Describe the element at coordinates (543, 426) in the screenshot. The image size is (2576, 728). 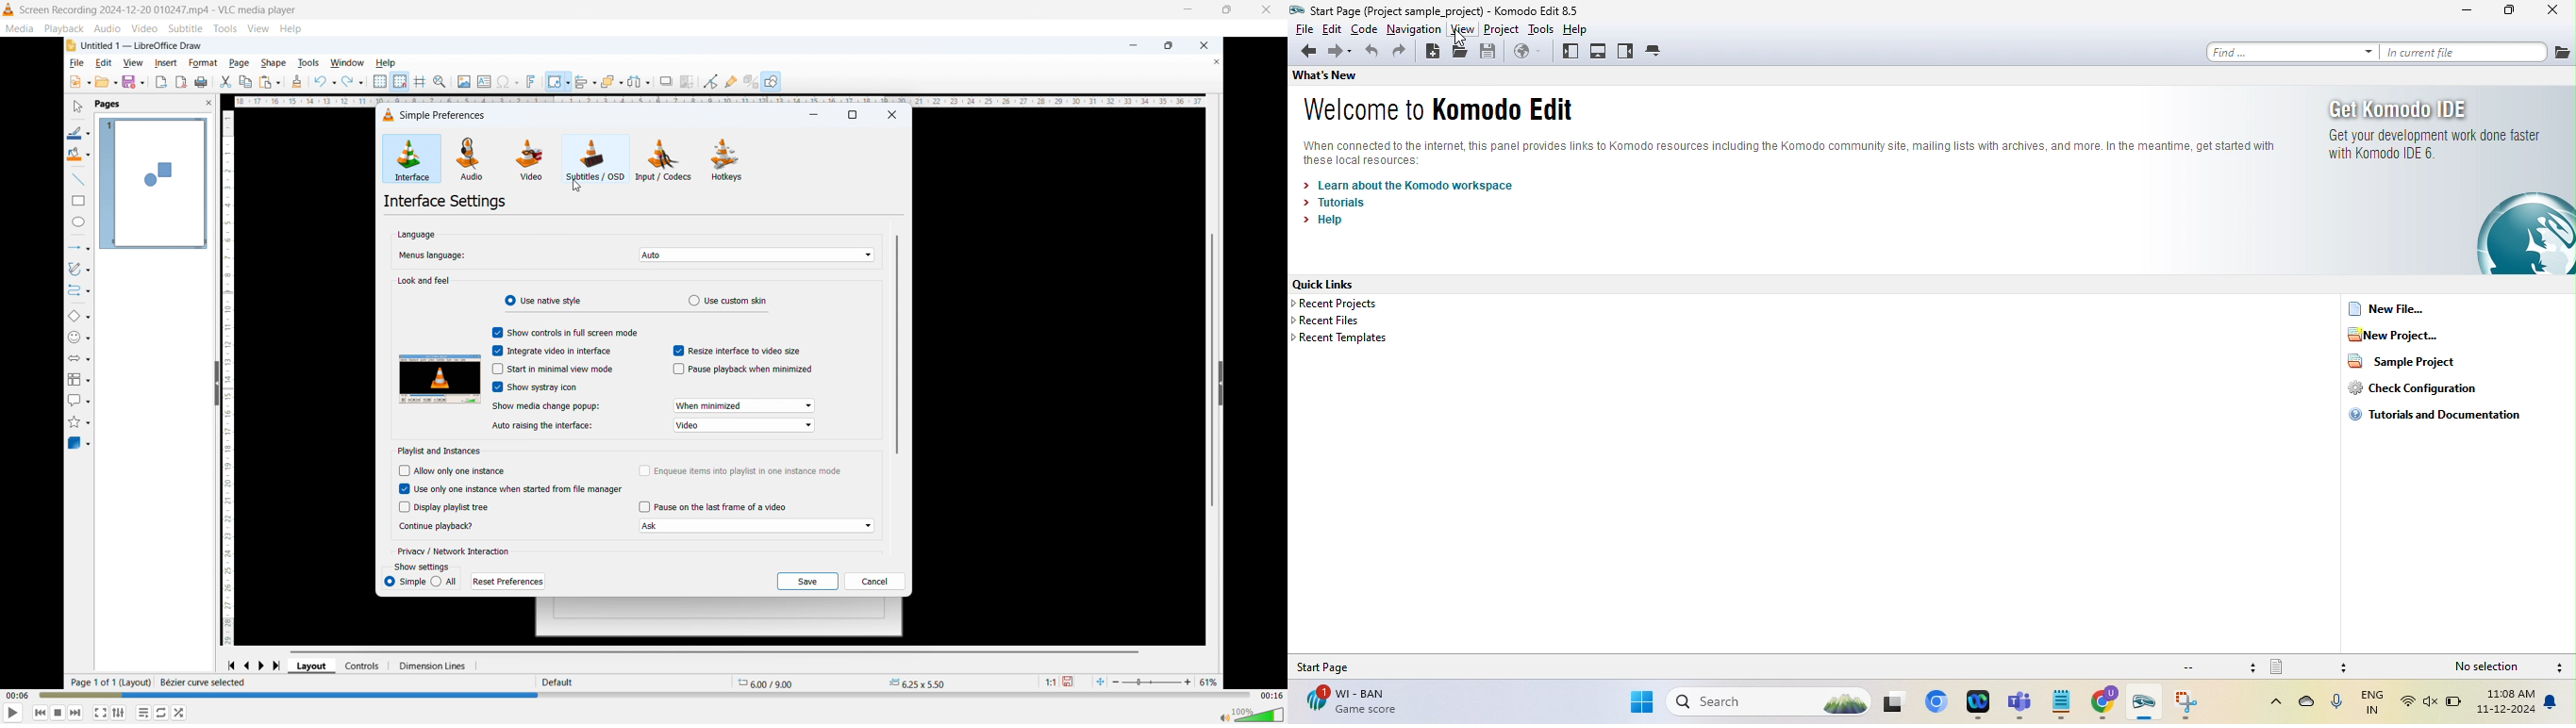
I see `Auto raising the interface` at that location.